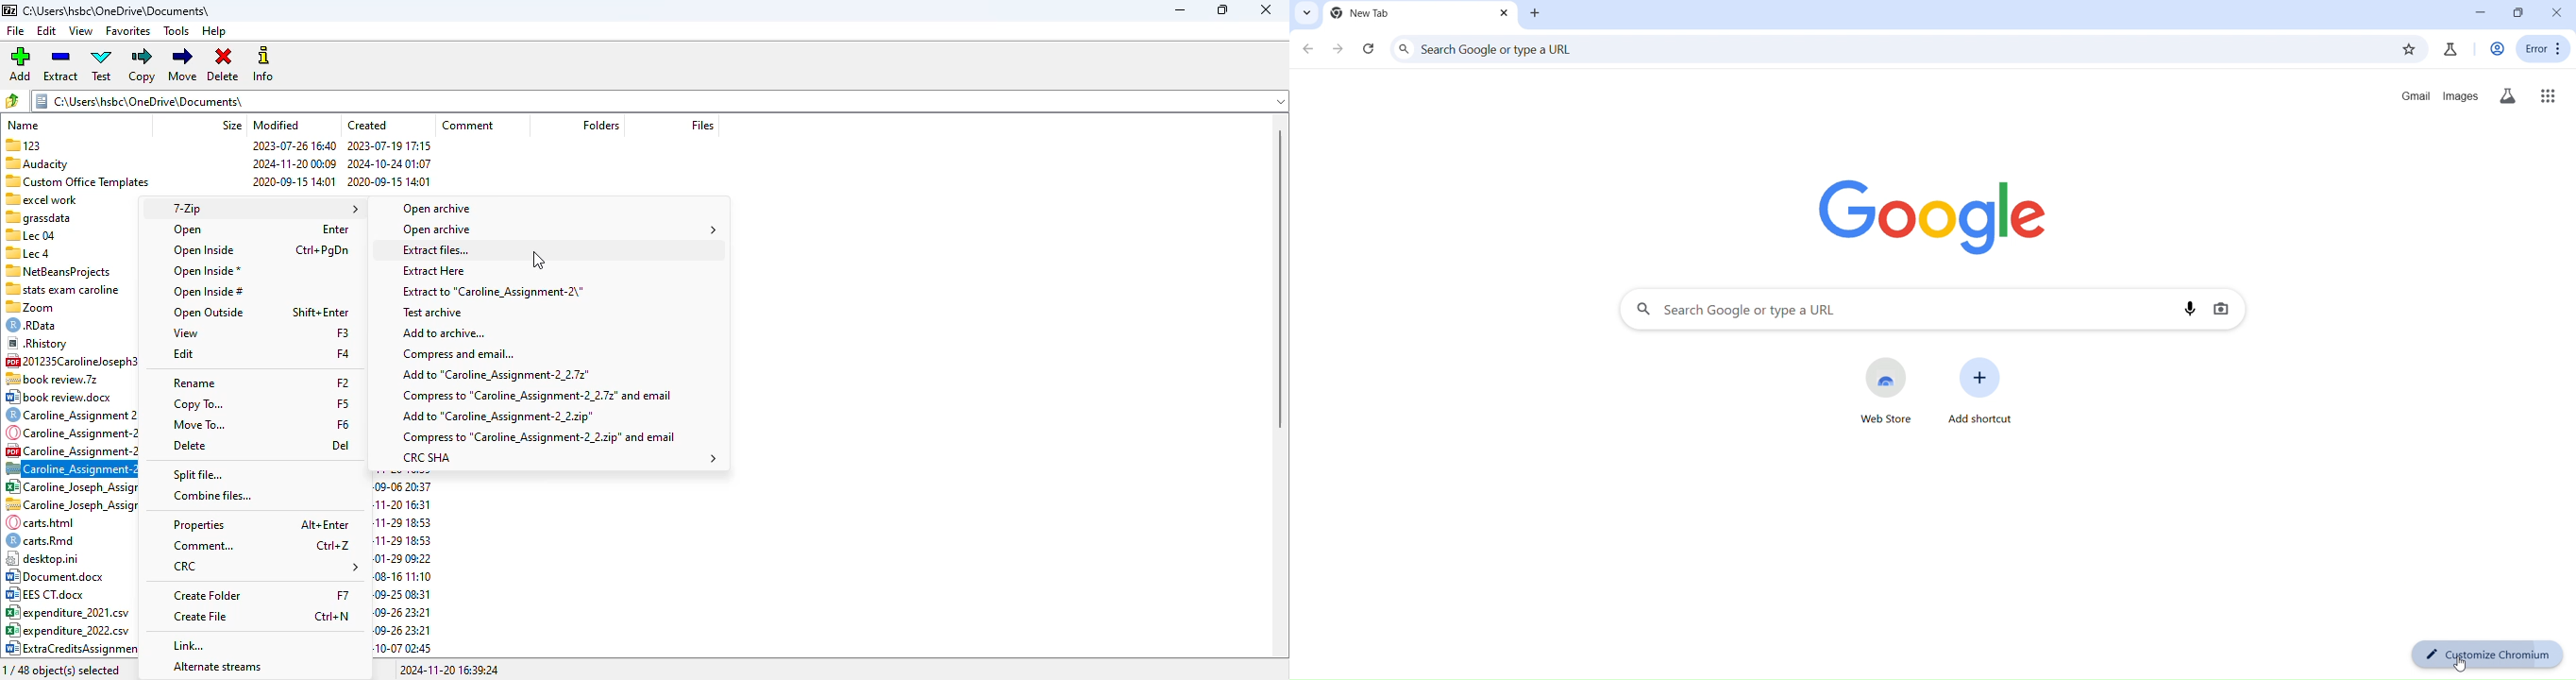  I want to click on move, so click(184, 64).